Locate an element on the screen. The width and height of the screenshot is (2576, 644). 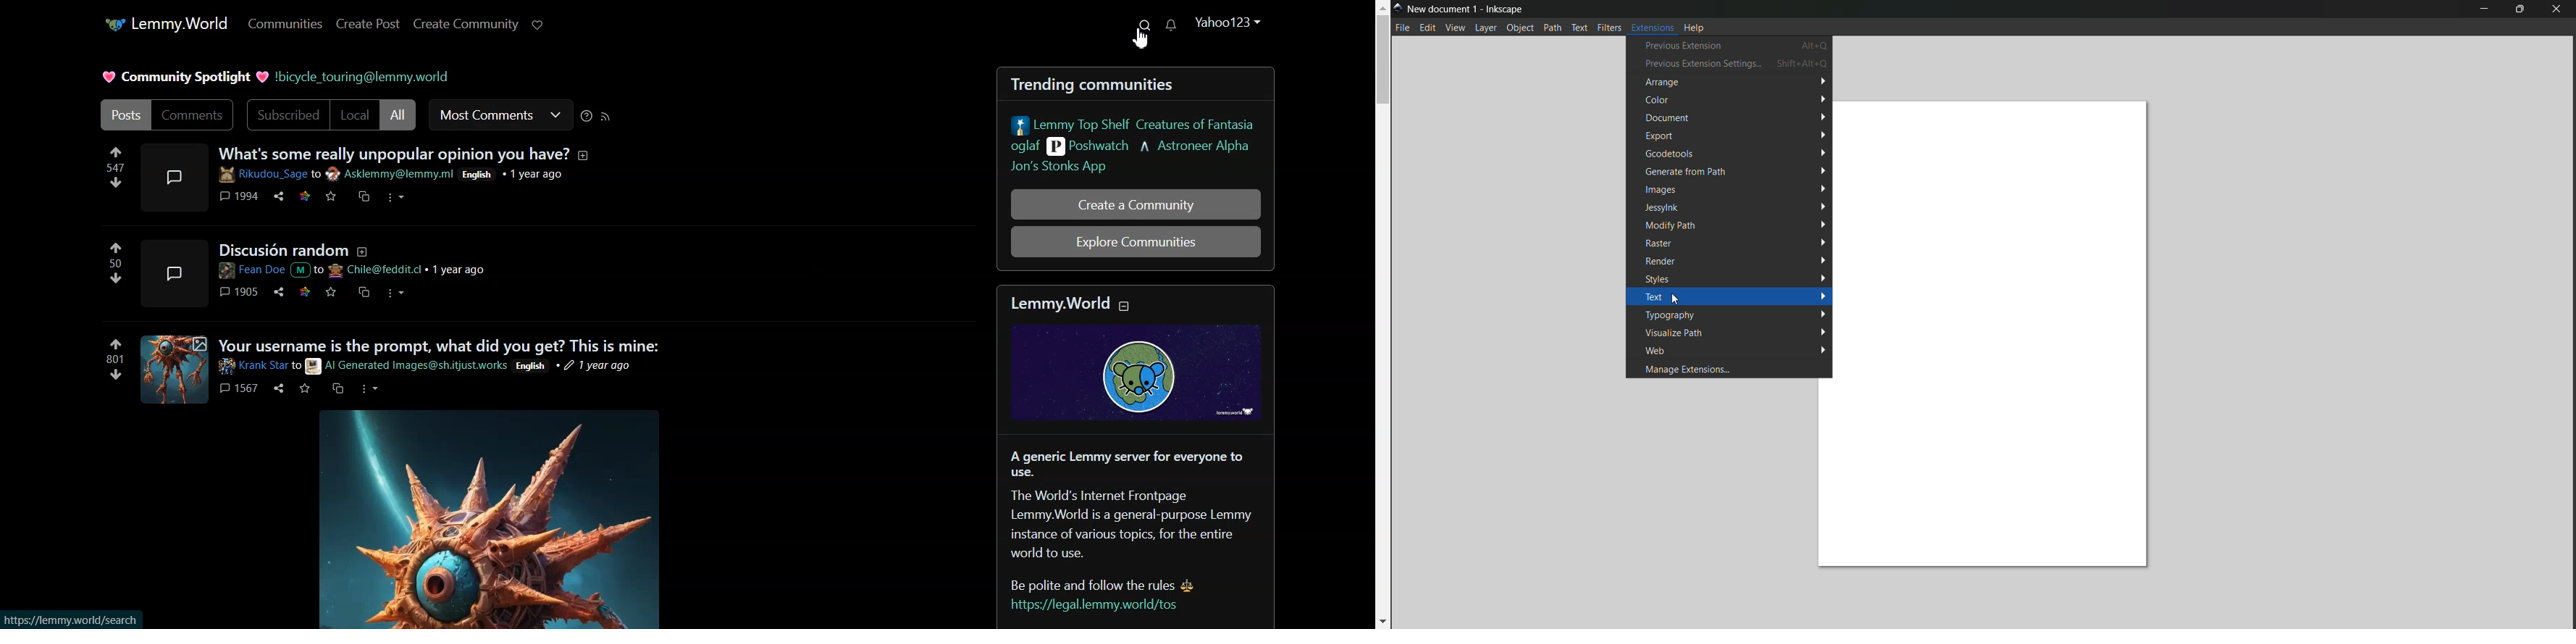
close is located at coordinates (2558, 9).